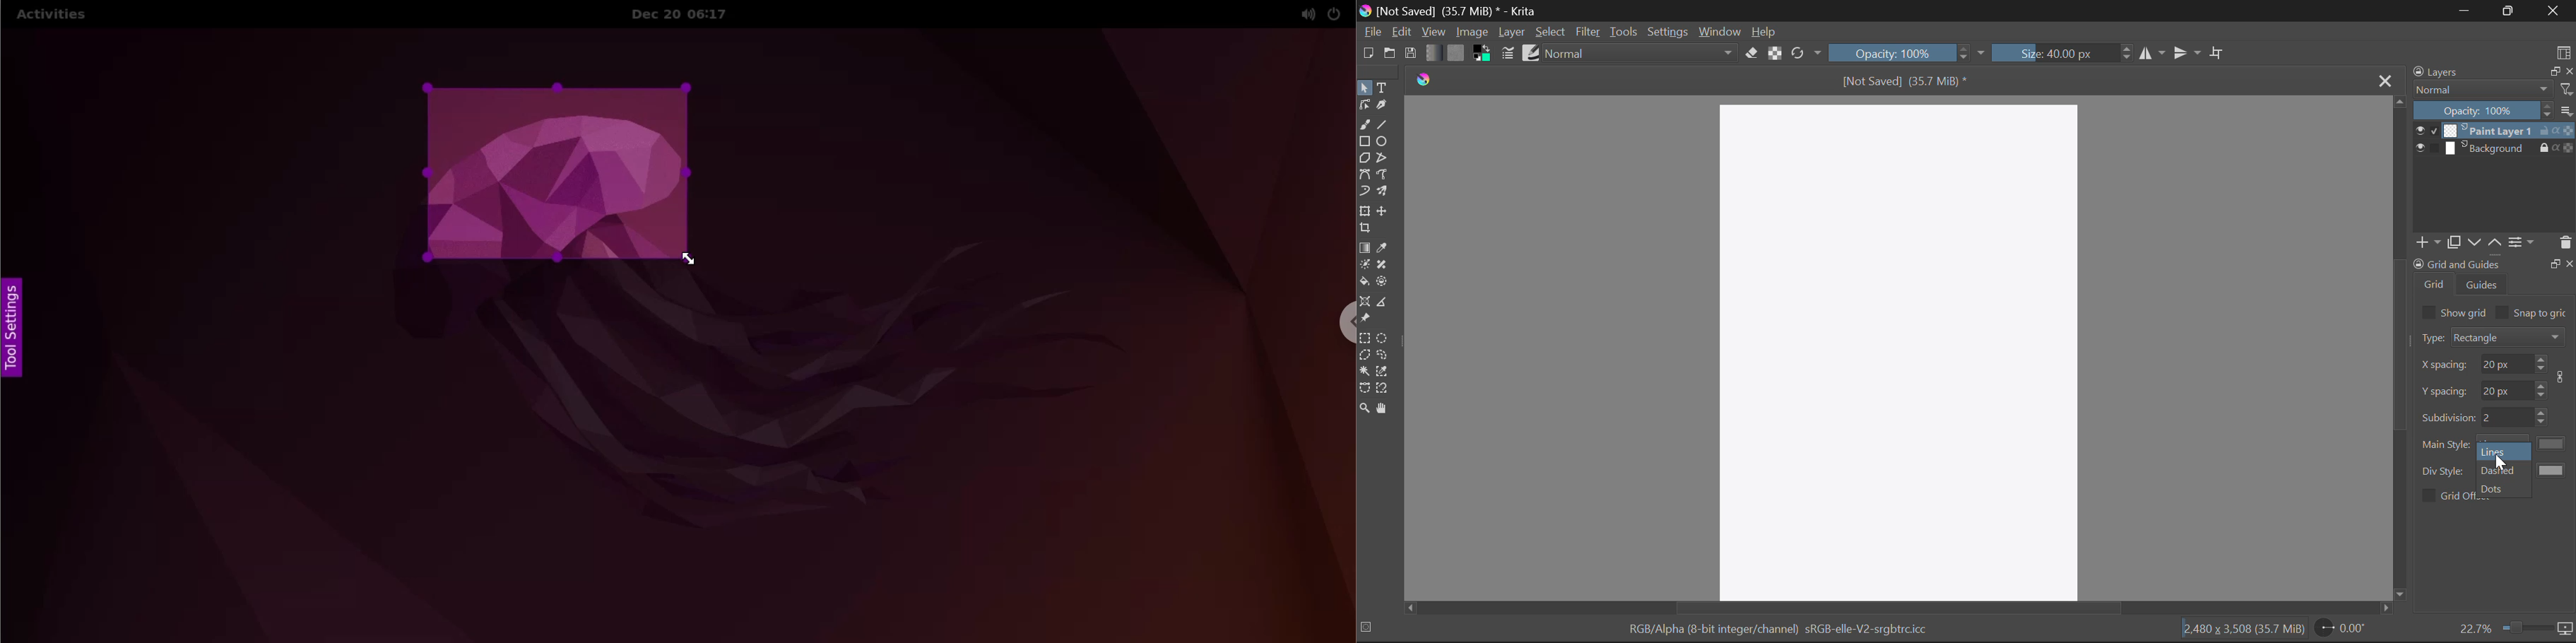  What do you see at coordinates (1383, 370) in the screenshot?
I see `Similar Color Selector` at bounding box center [1383, 370].